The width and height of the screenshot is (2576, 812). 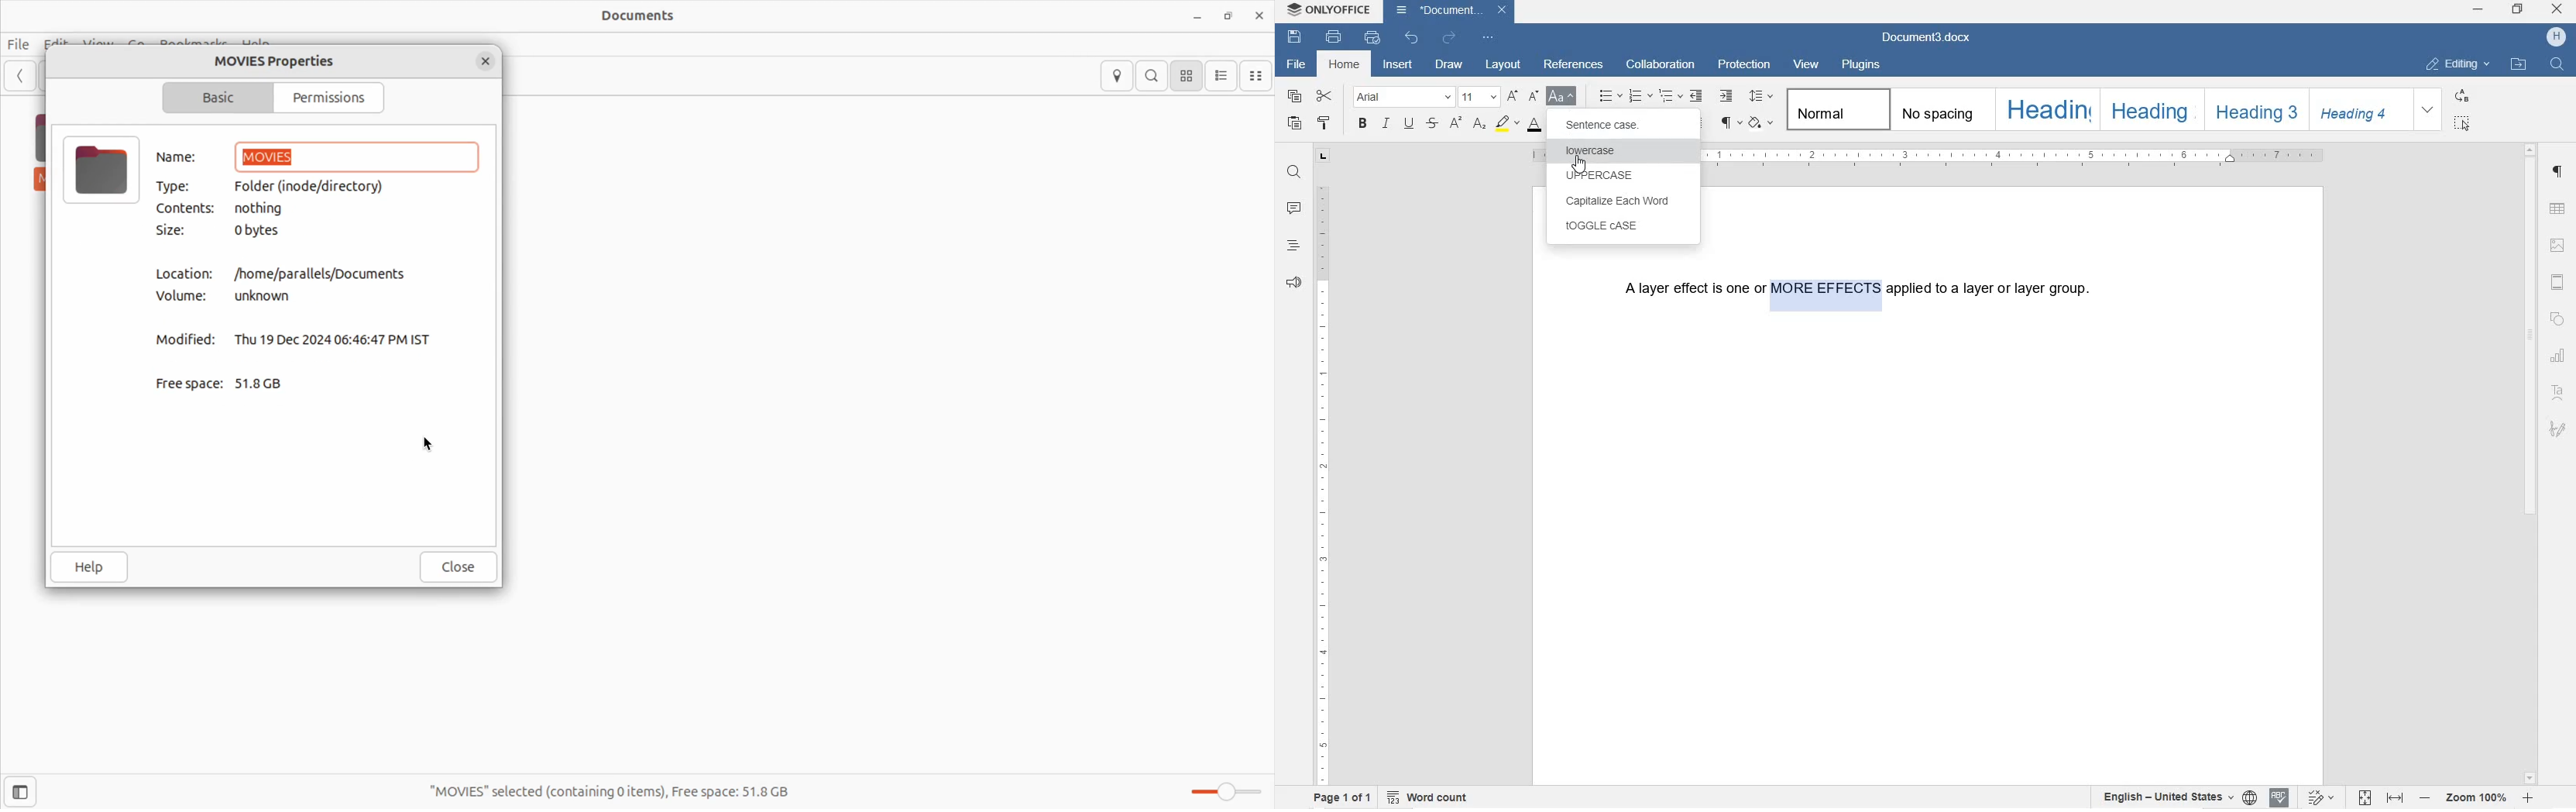 I want to click on SET TEXT OR DOCUMENT LANGUAGE, so click(x=2175, y=797).